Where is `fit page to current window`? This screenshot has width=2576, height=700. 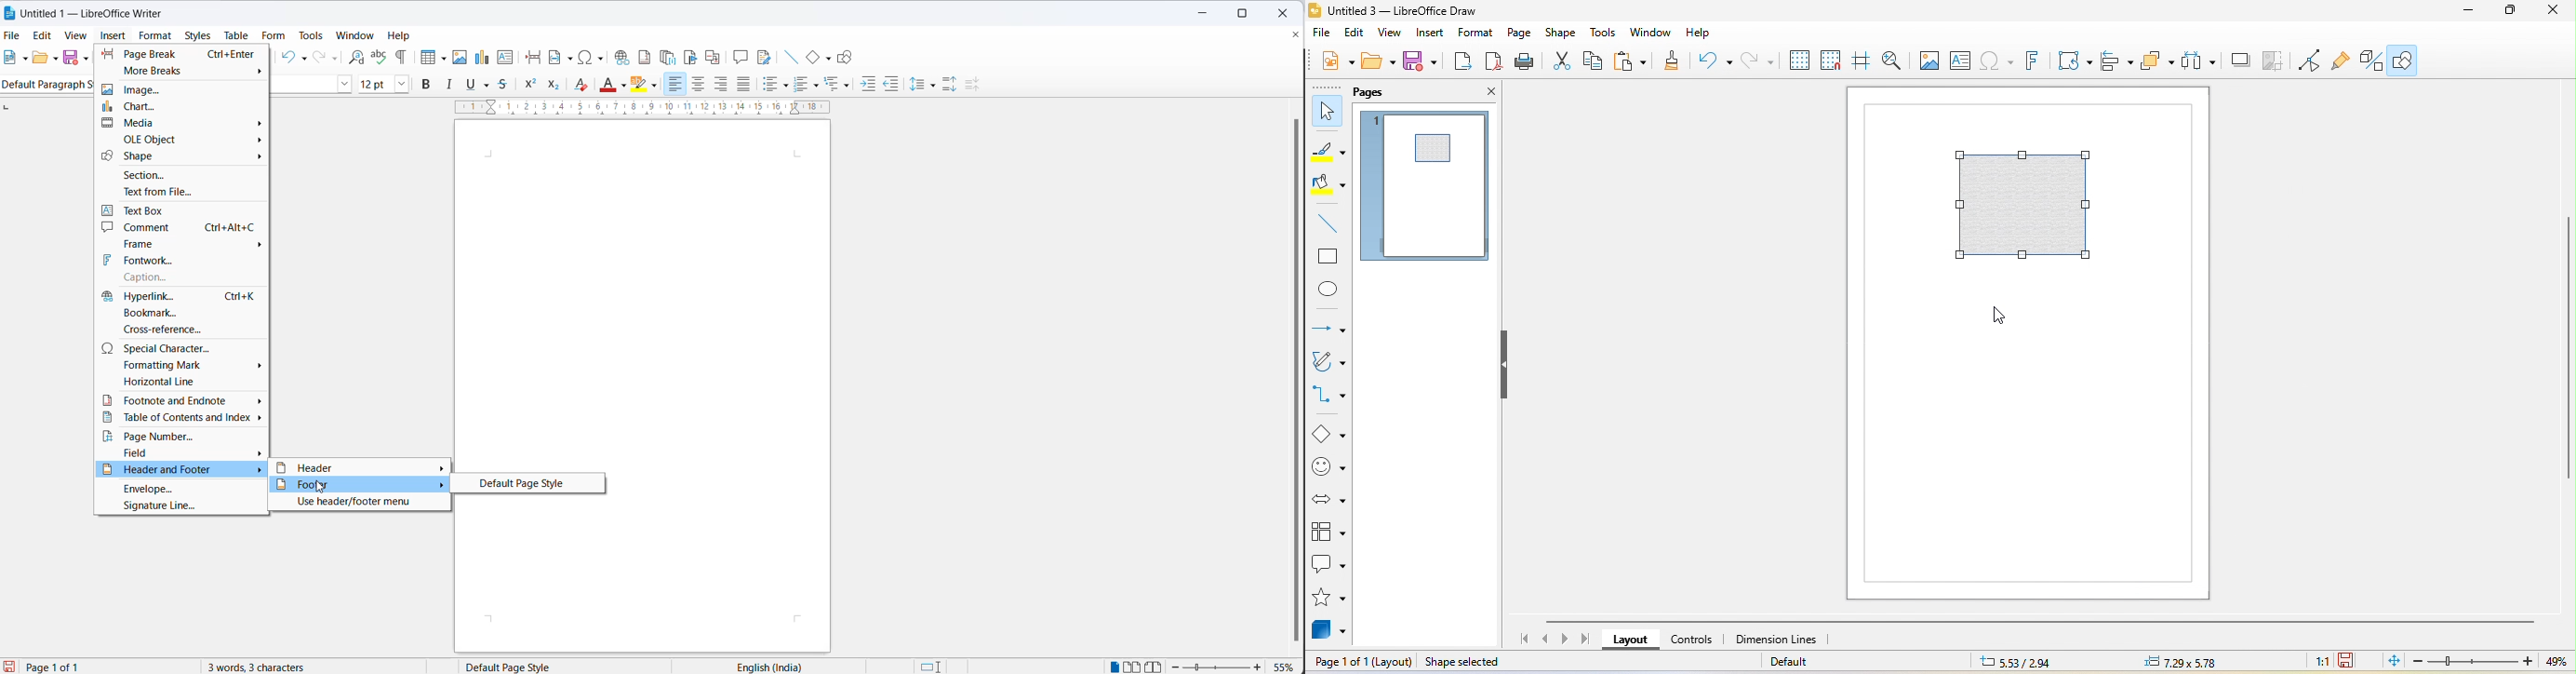
fit page to current window is located at coordinates (2391, 661).